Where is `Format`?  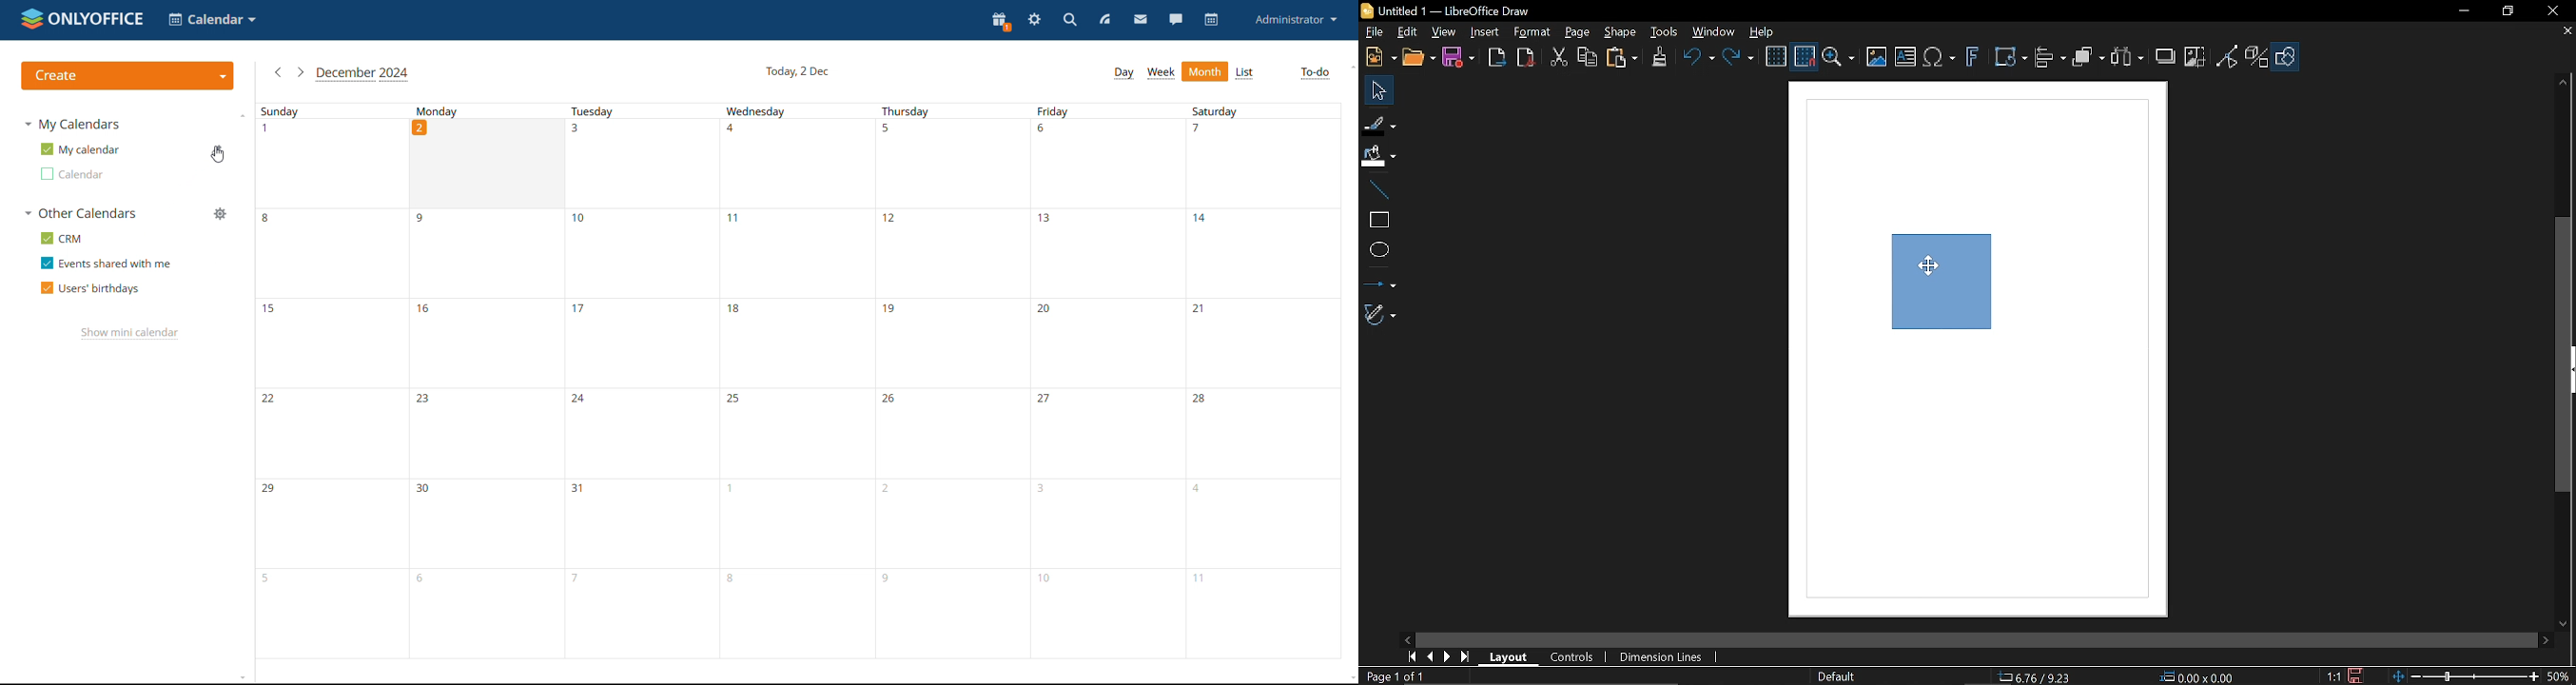 Format is located at coordinates (1532, 32).